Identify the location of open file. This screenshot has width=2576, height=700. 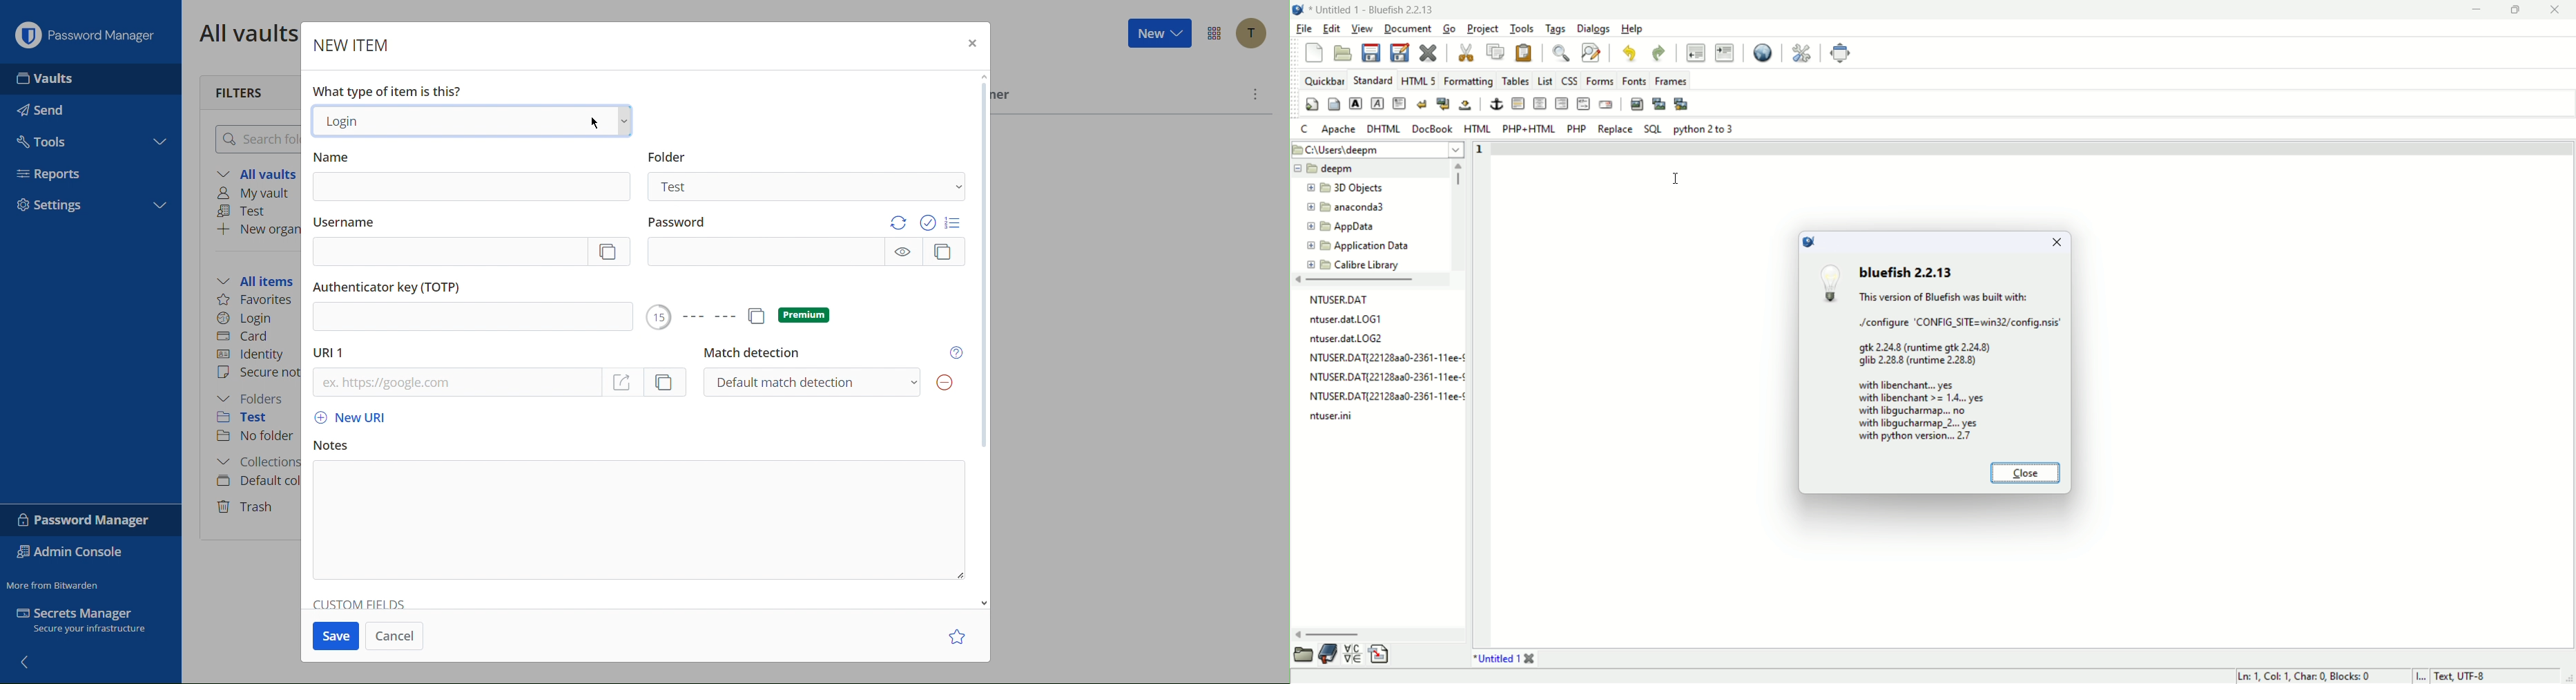
(1343, 54).